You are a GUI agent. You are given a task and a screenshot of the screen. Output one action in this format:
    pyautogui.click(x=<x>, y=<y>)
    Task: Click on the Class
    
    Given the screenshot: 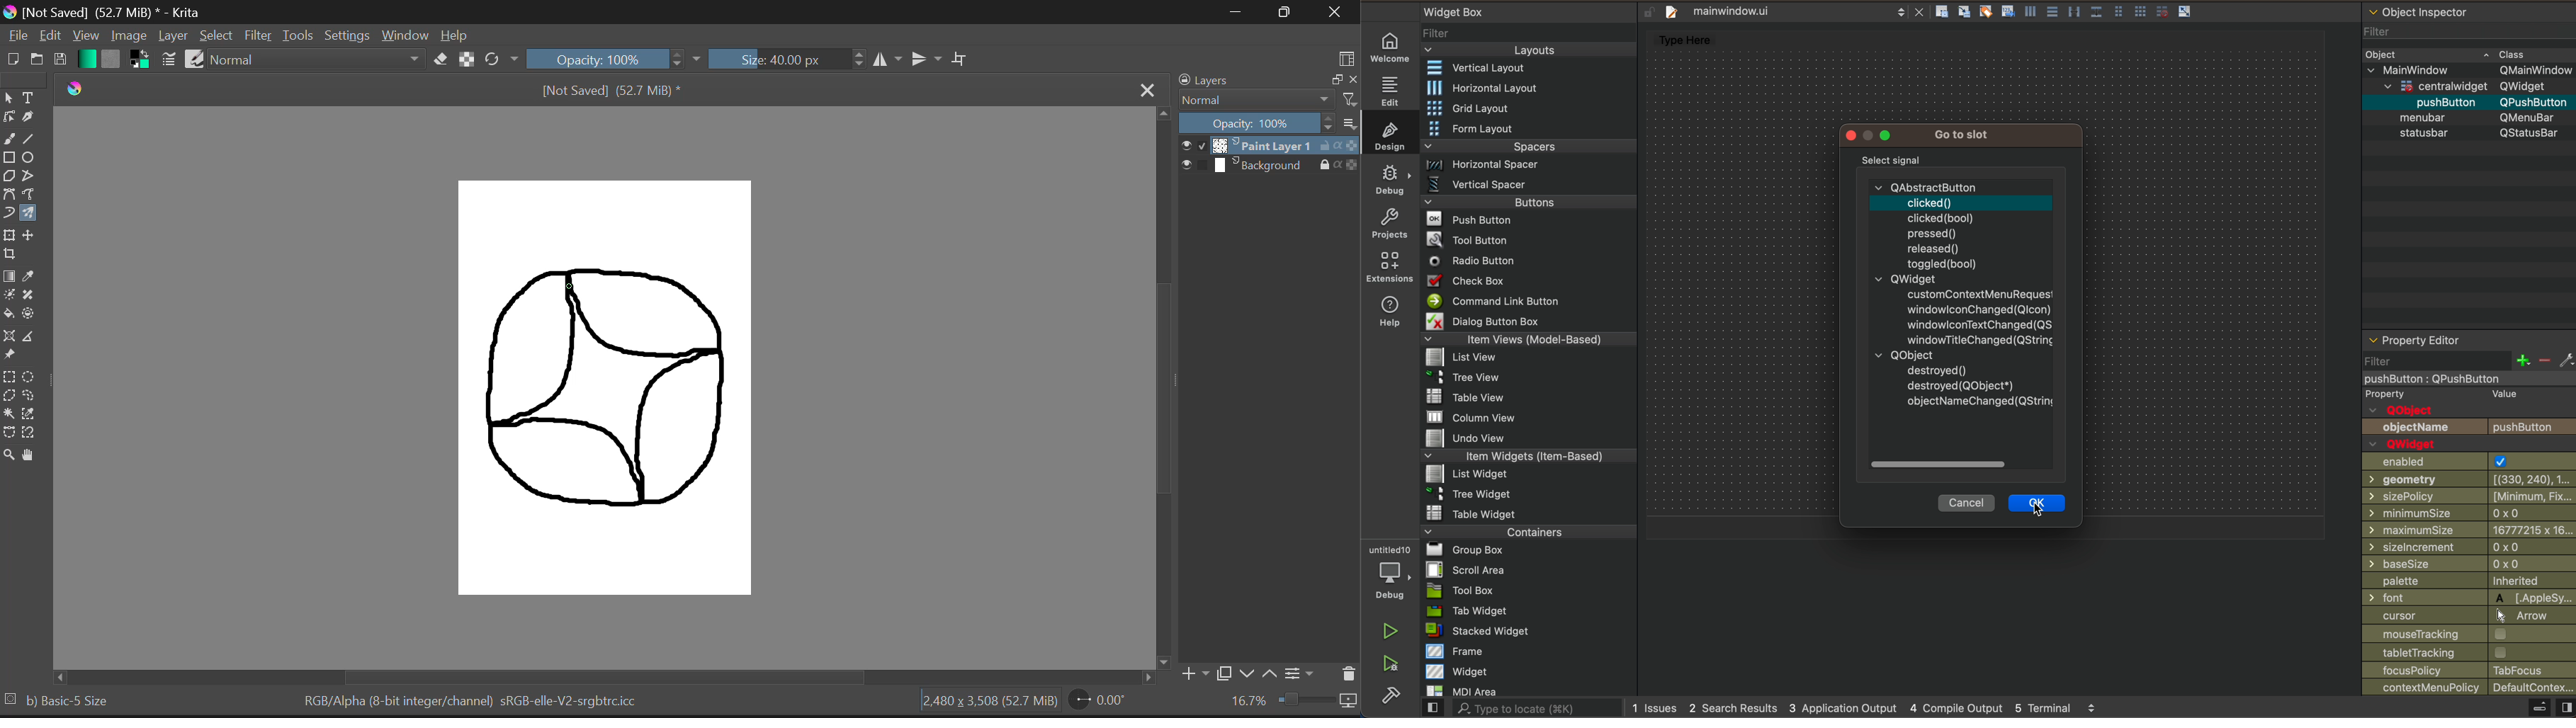 What is the action you would take?
    pyautogui.click(x=2505, y=55)
    